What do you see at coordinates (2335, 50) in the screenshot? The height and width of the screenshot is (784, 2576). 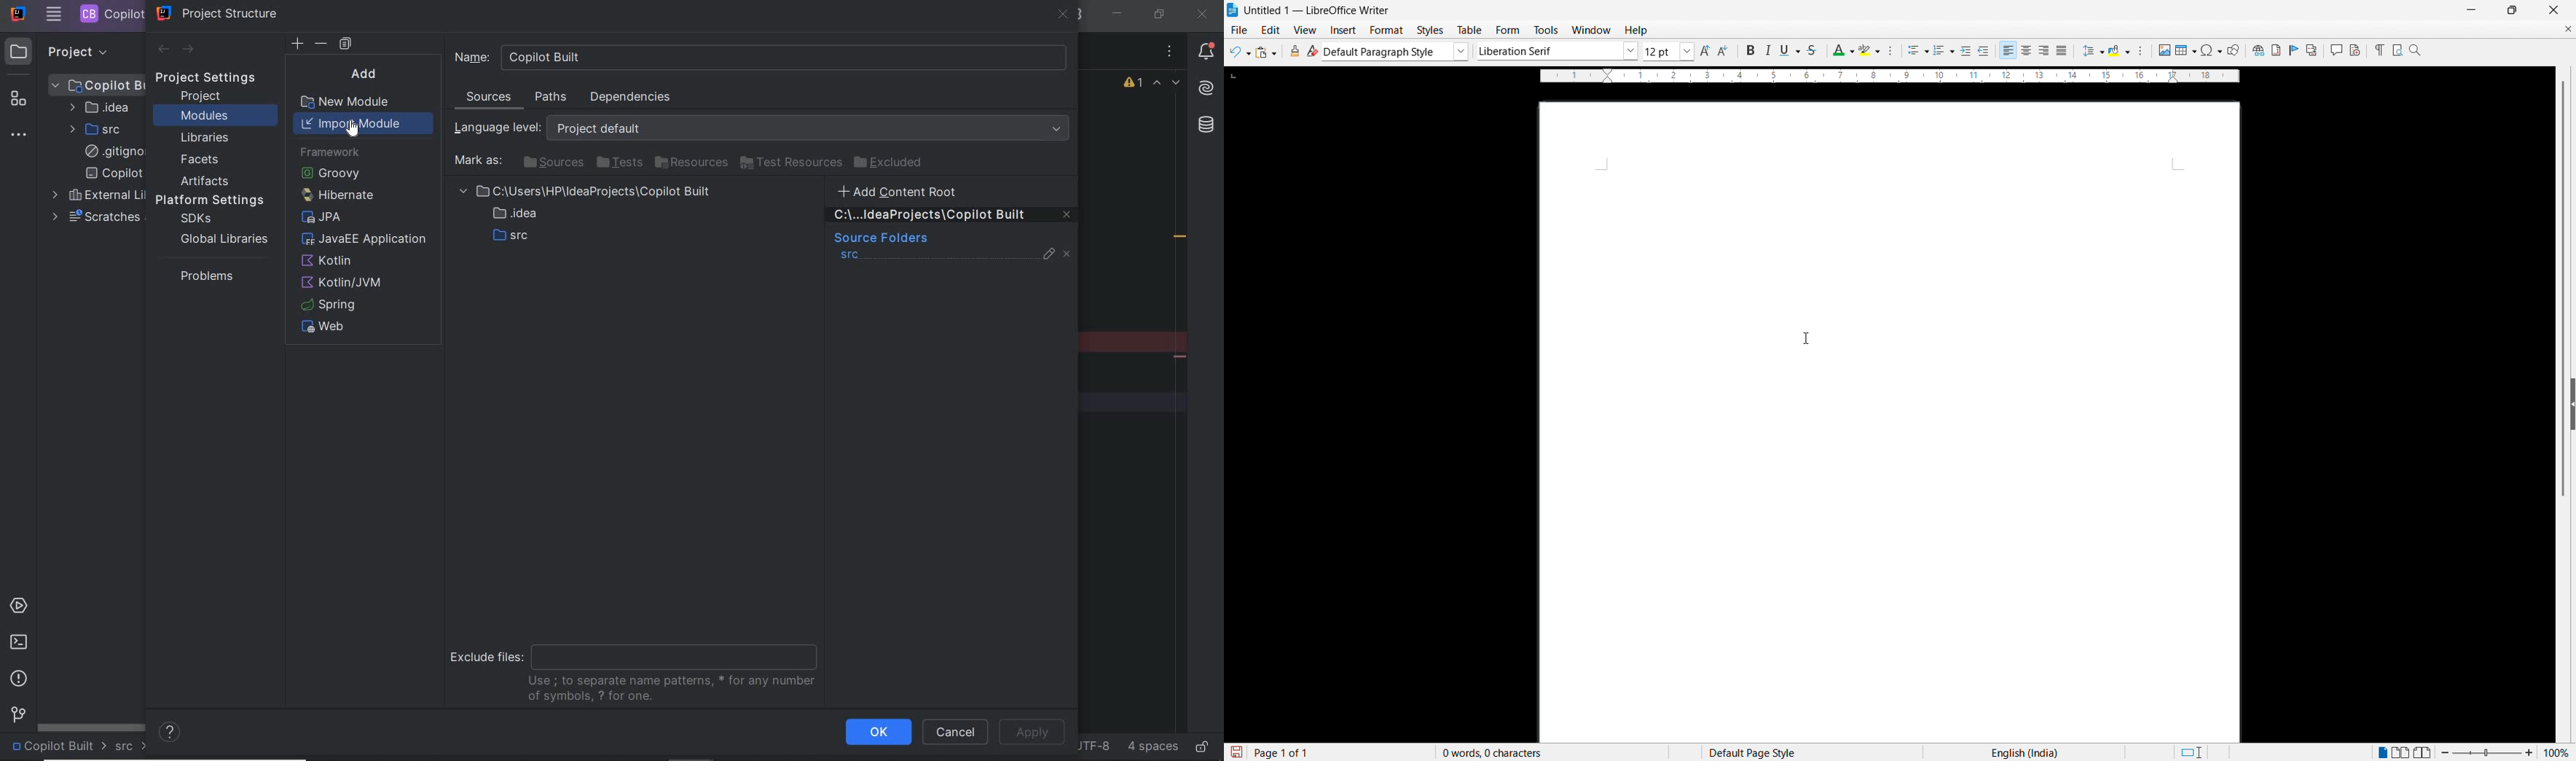 I see `Insert comment ` at bounding box center [2335, 50].